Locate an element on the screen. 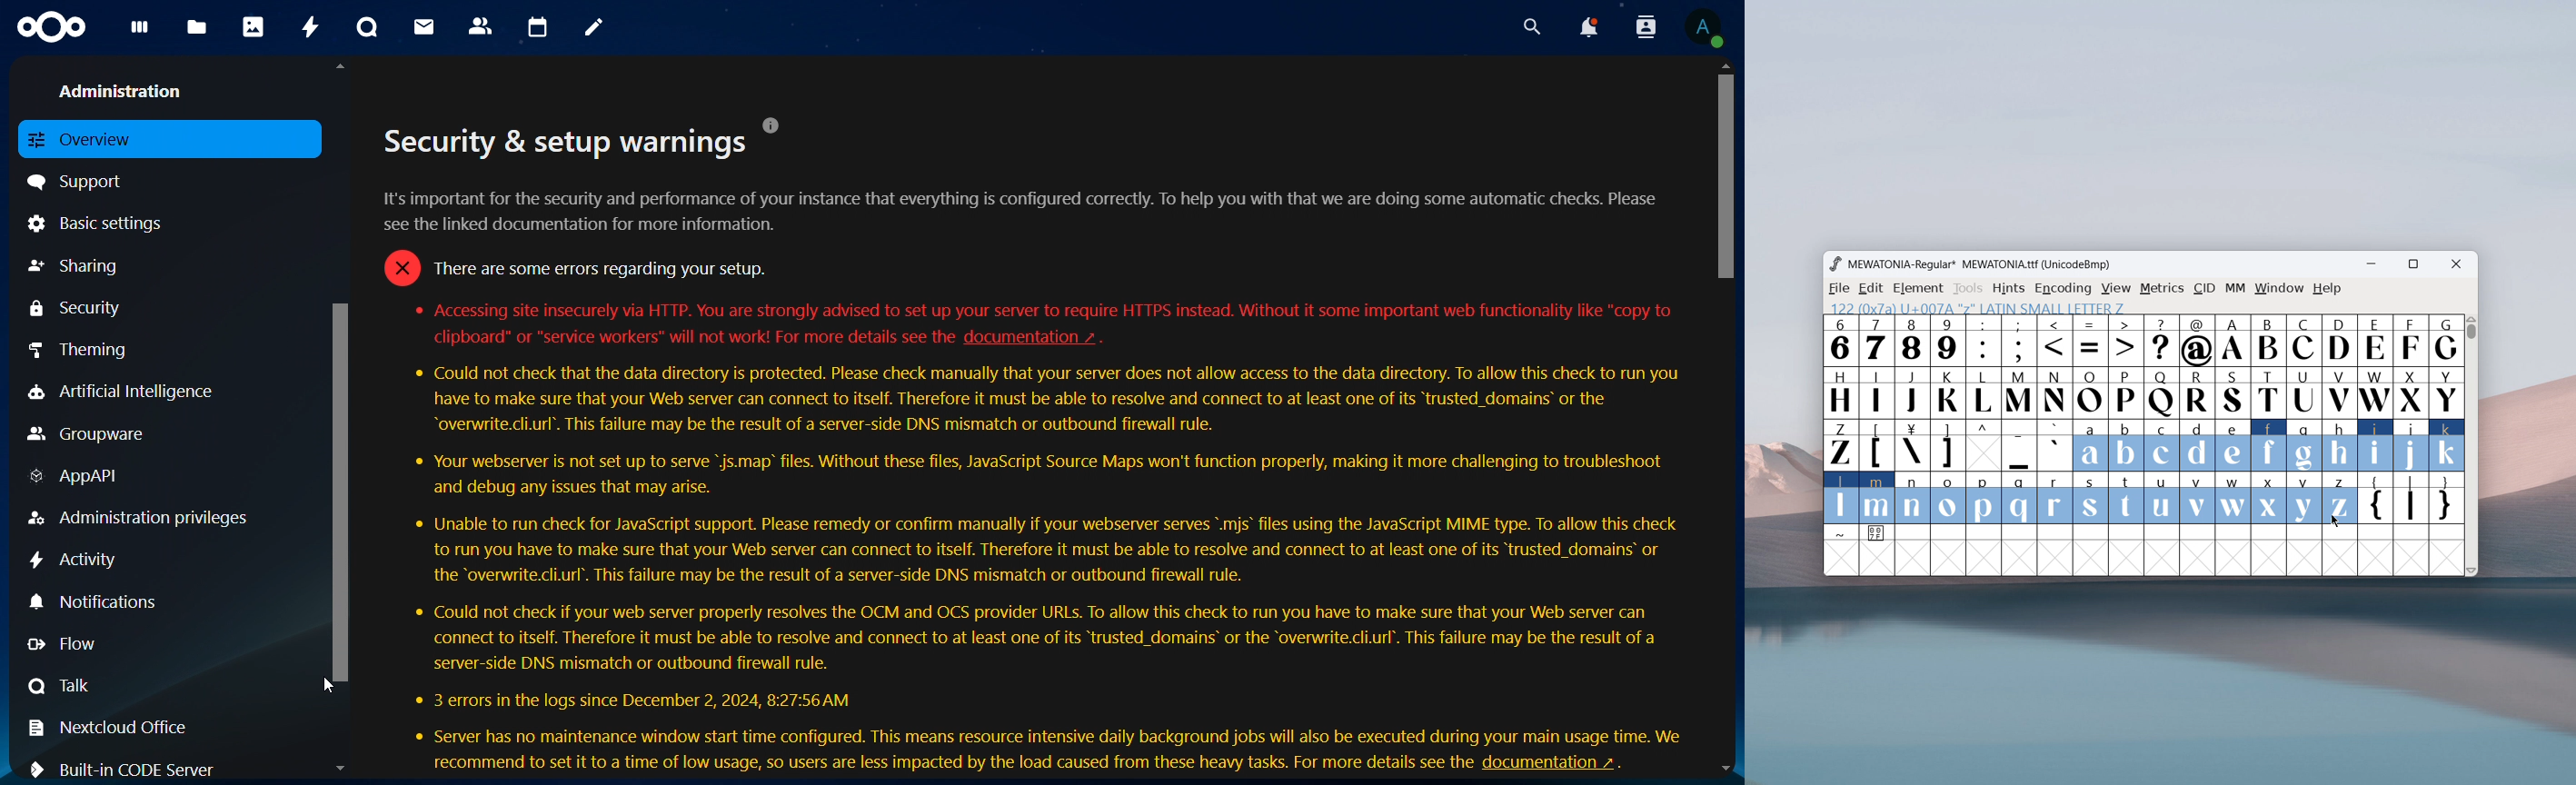 The height and width of the screenshot is (812, 2576). V is located at coordinates (2338, 392).